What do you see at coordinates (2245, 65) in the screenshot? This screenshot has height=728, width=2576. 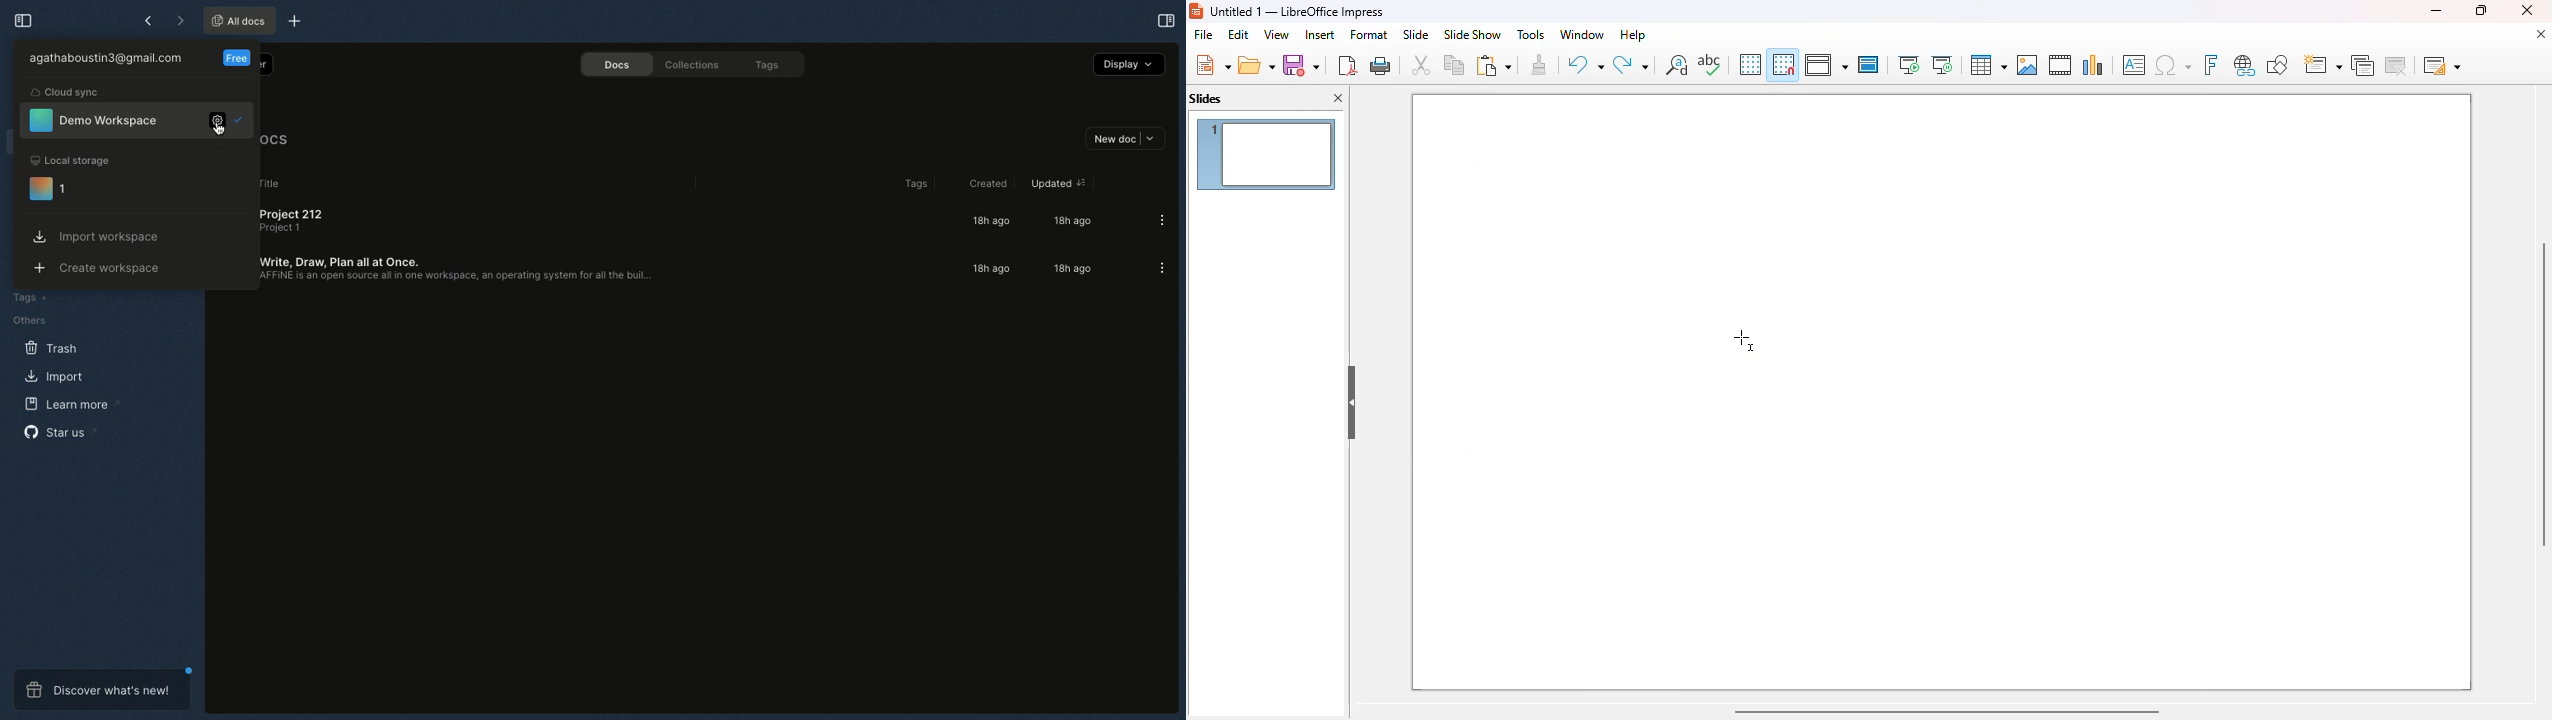 I see `insert hyperlink` at bounding box center [2245, 65].